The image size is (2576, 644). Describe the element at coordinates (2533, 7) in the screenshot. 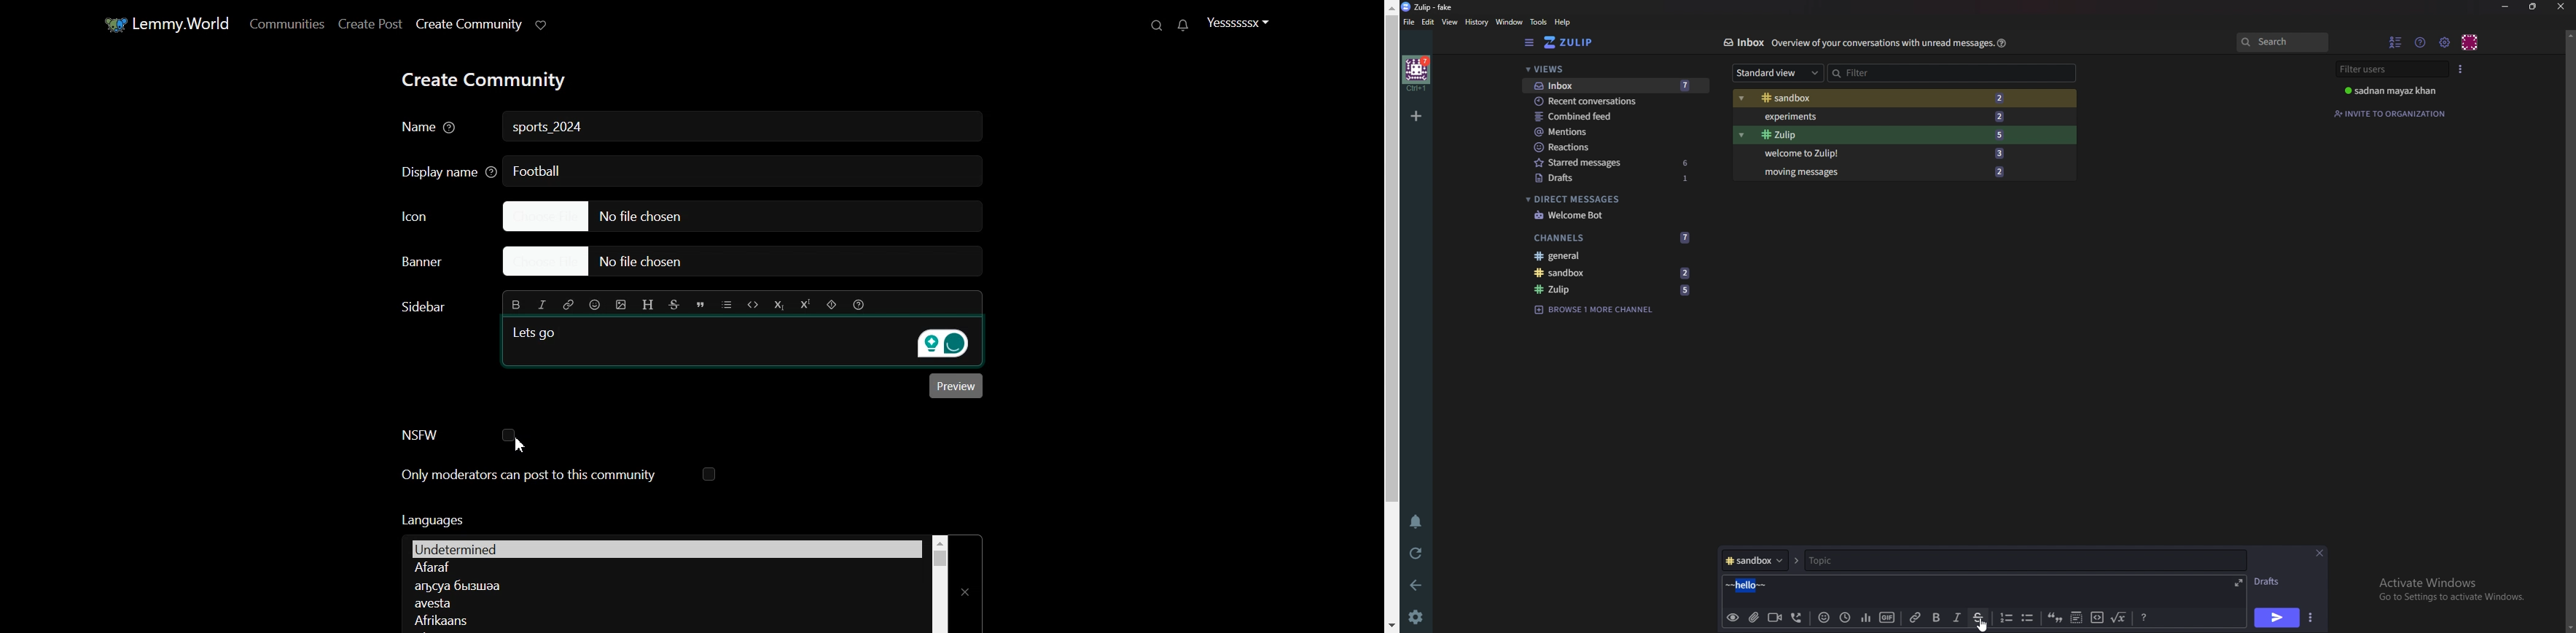

I see `resize` at that location.